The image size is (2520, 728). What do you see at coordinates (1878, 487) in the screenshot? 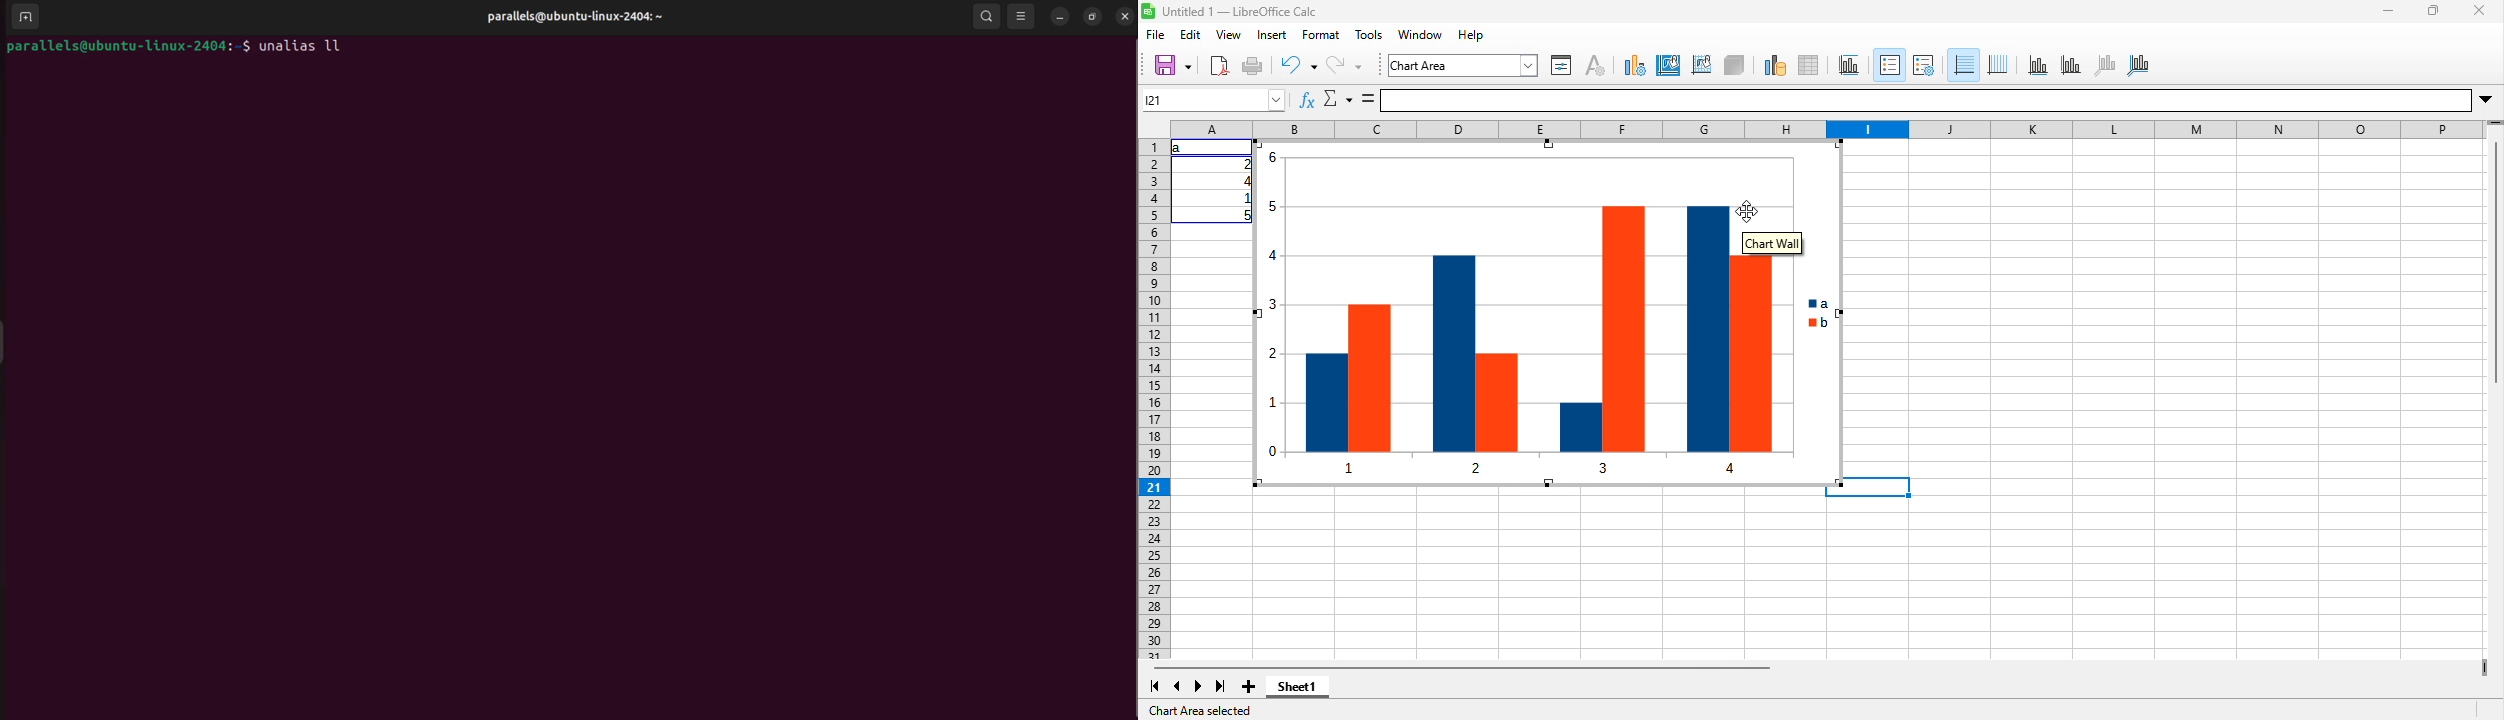
I see `Selected cell highlighted` at bounding box center [1878, 487].